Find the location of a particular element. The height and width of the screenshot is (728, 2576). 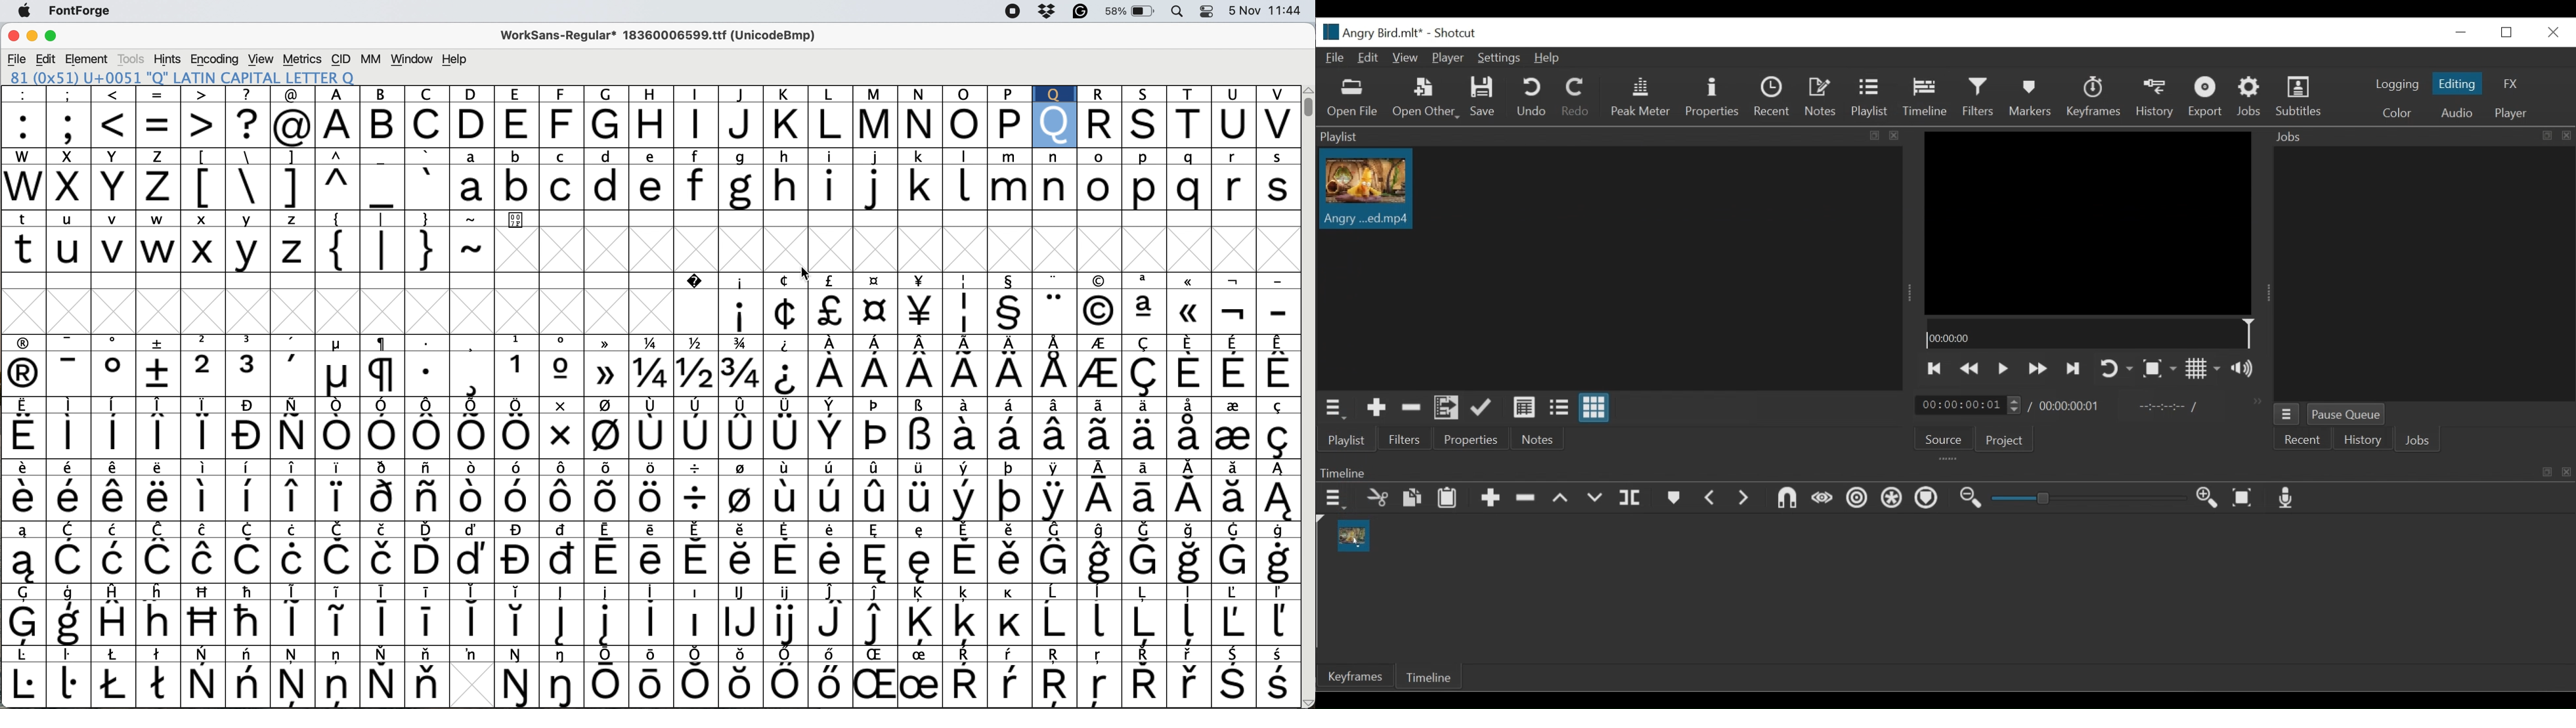

58% is located at coordinates (1134, 13).